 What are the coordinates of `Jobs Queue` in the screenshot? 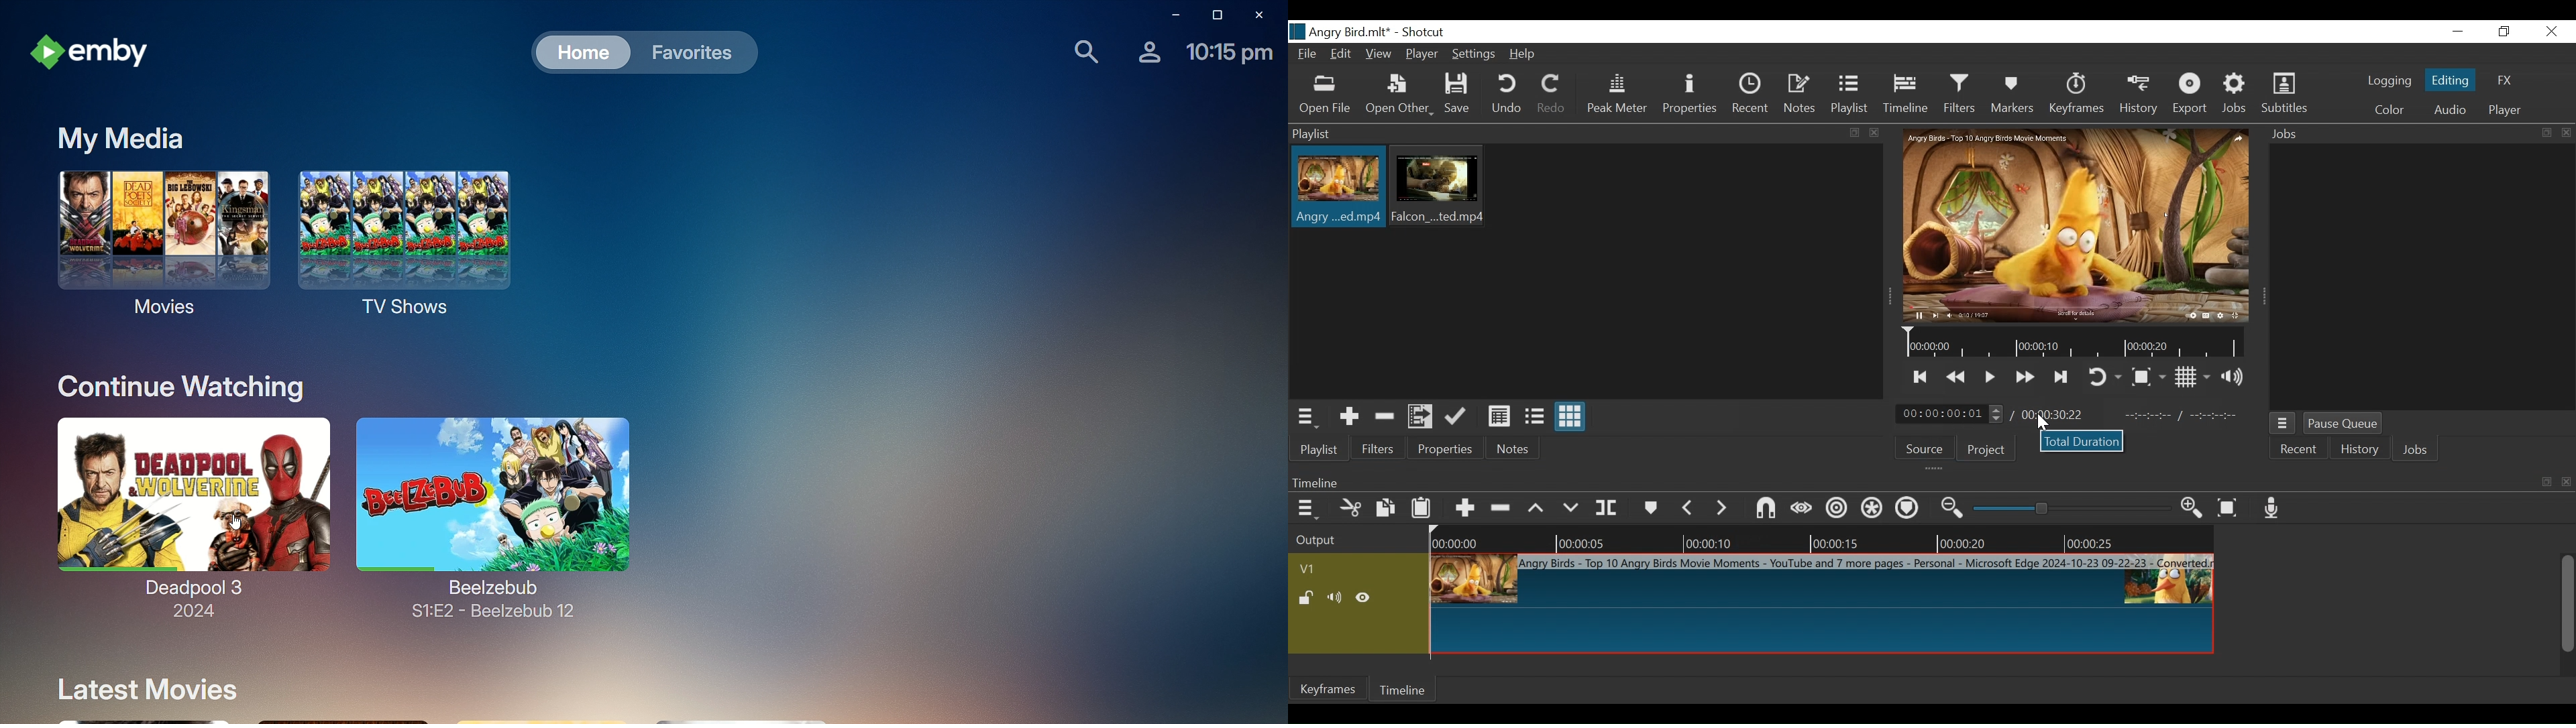 It's located at (2284, 424).